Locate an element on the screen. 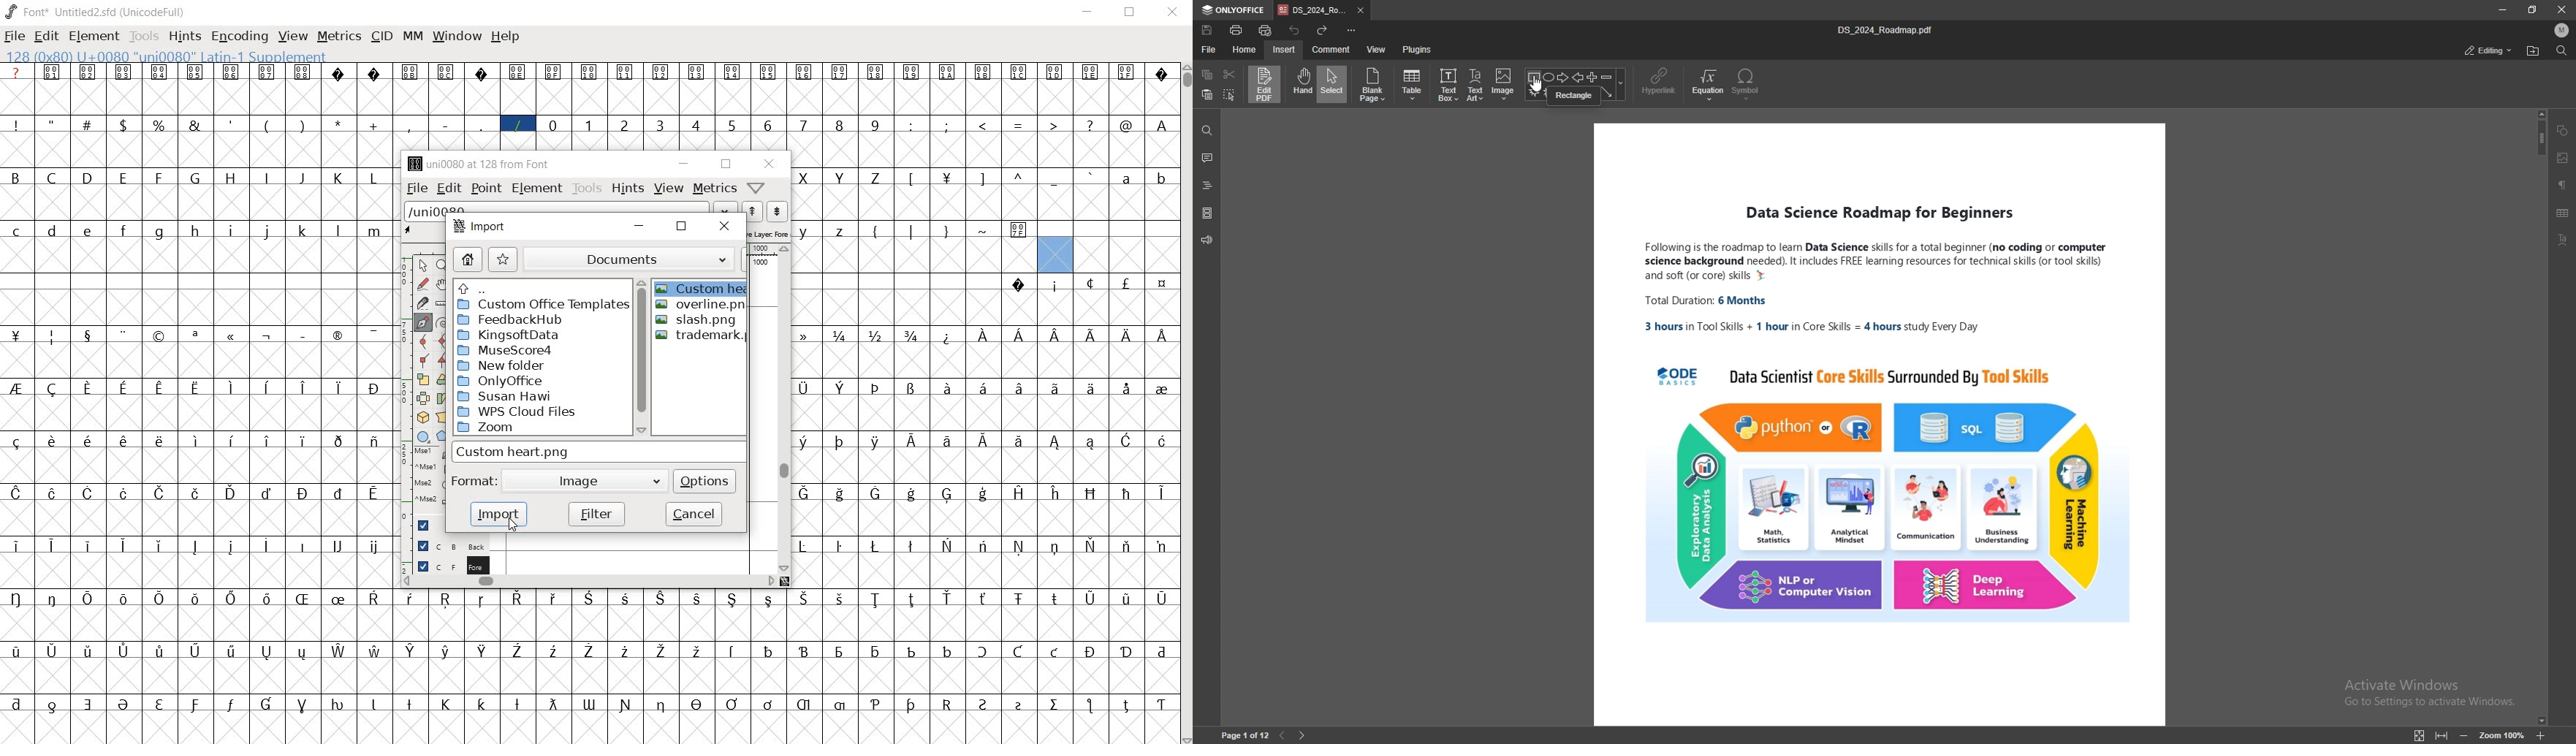 The width and height of the screenshot is (2576, 756). glyph is located at coordinates (51, 178).